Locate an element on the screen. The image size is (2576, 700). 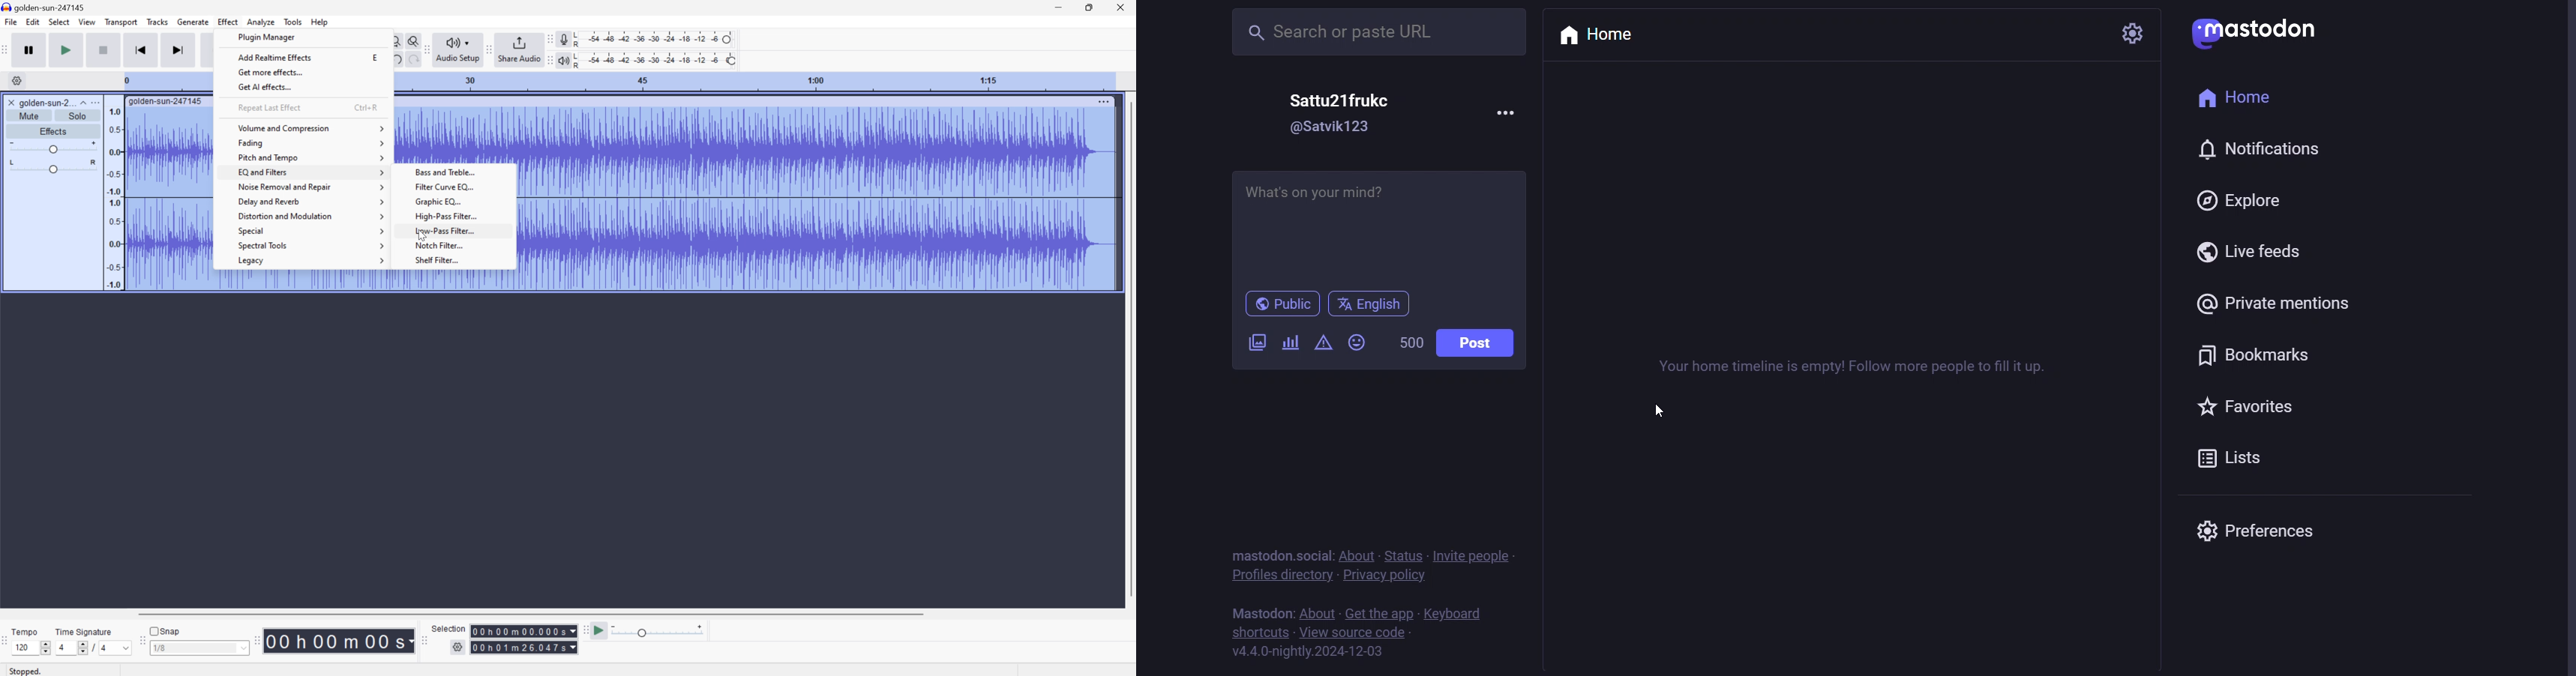
content warning is located at coordinates (1321, 344).